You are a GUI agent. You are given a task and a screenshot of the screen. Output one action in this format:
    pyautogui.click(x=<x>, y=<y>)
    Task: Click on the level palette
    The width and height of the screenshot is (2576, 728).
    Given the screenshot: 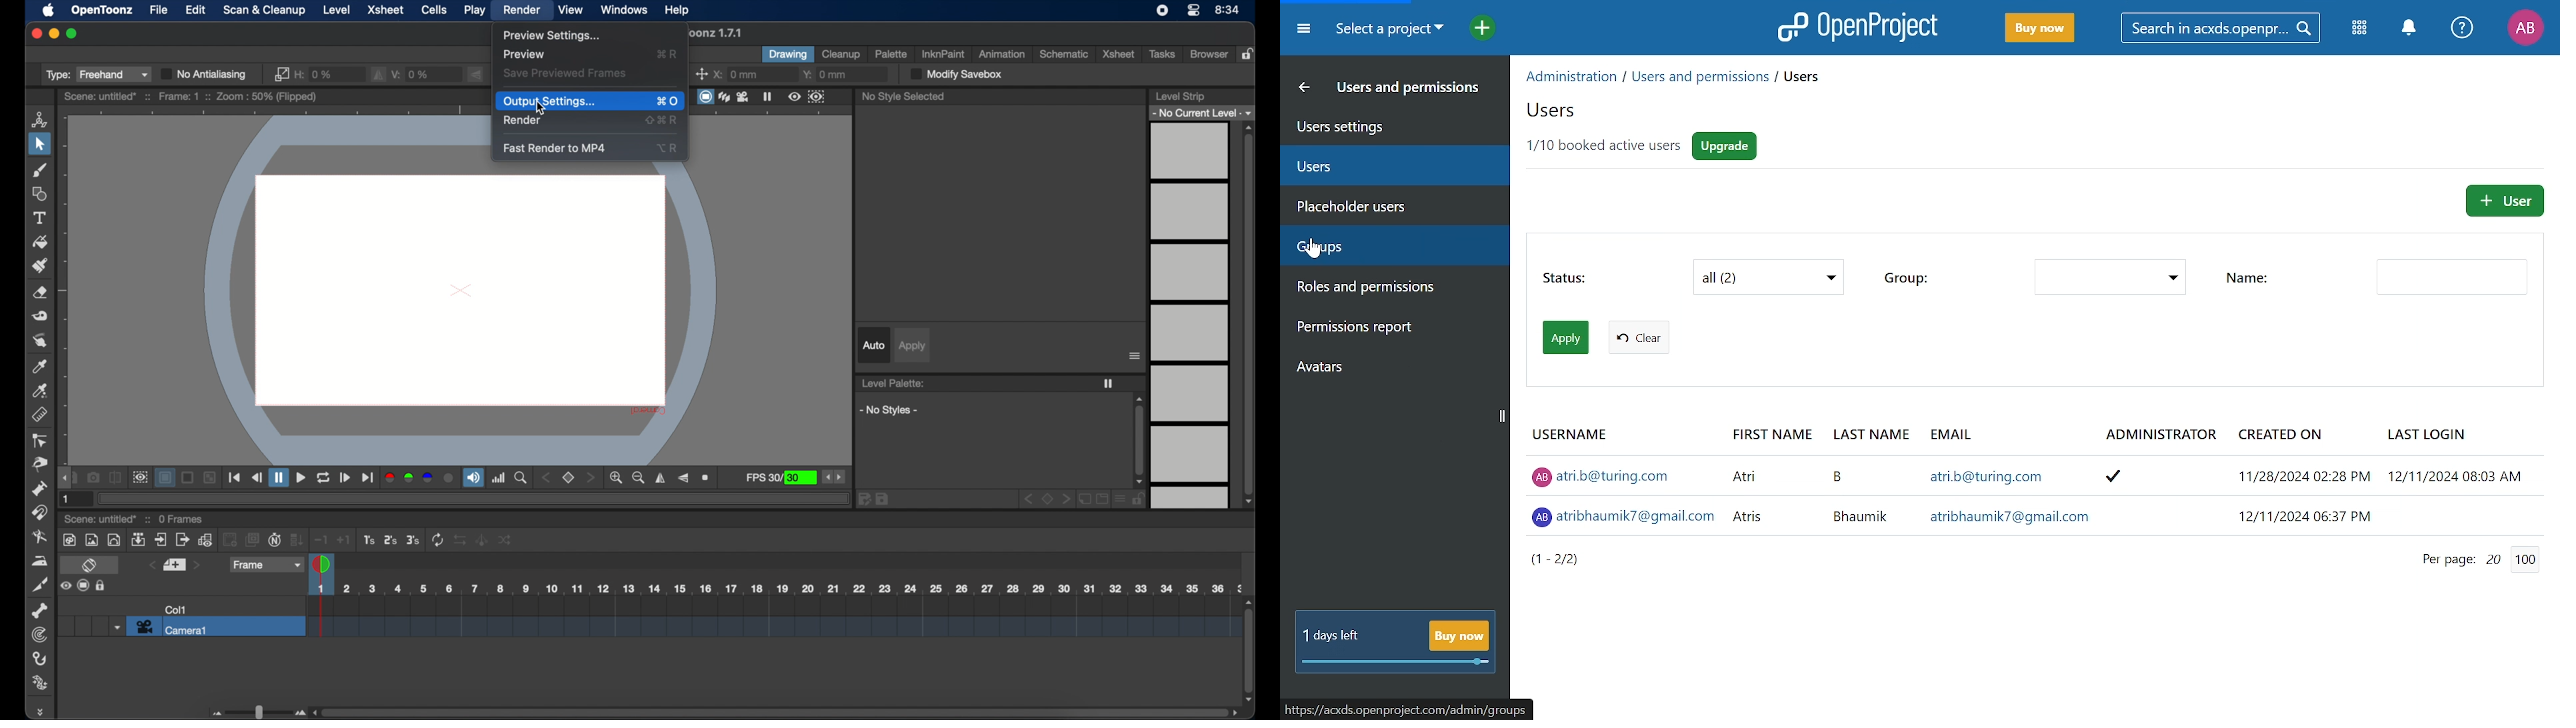 What is the action you would take?
    pyautogui.click(x=893, y=383)
    